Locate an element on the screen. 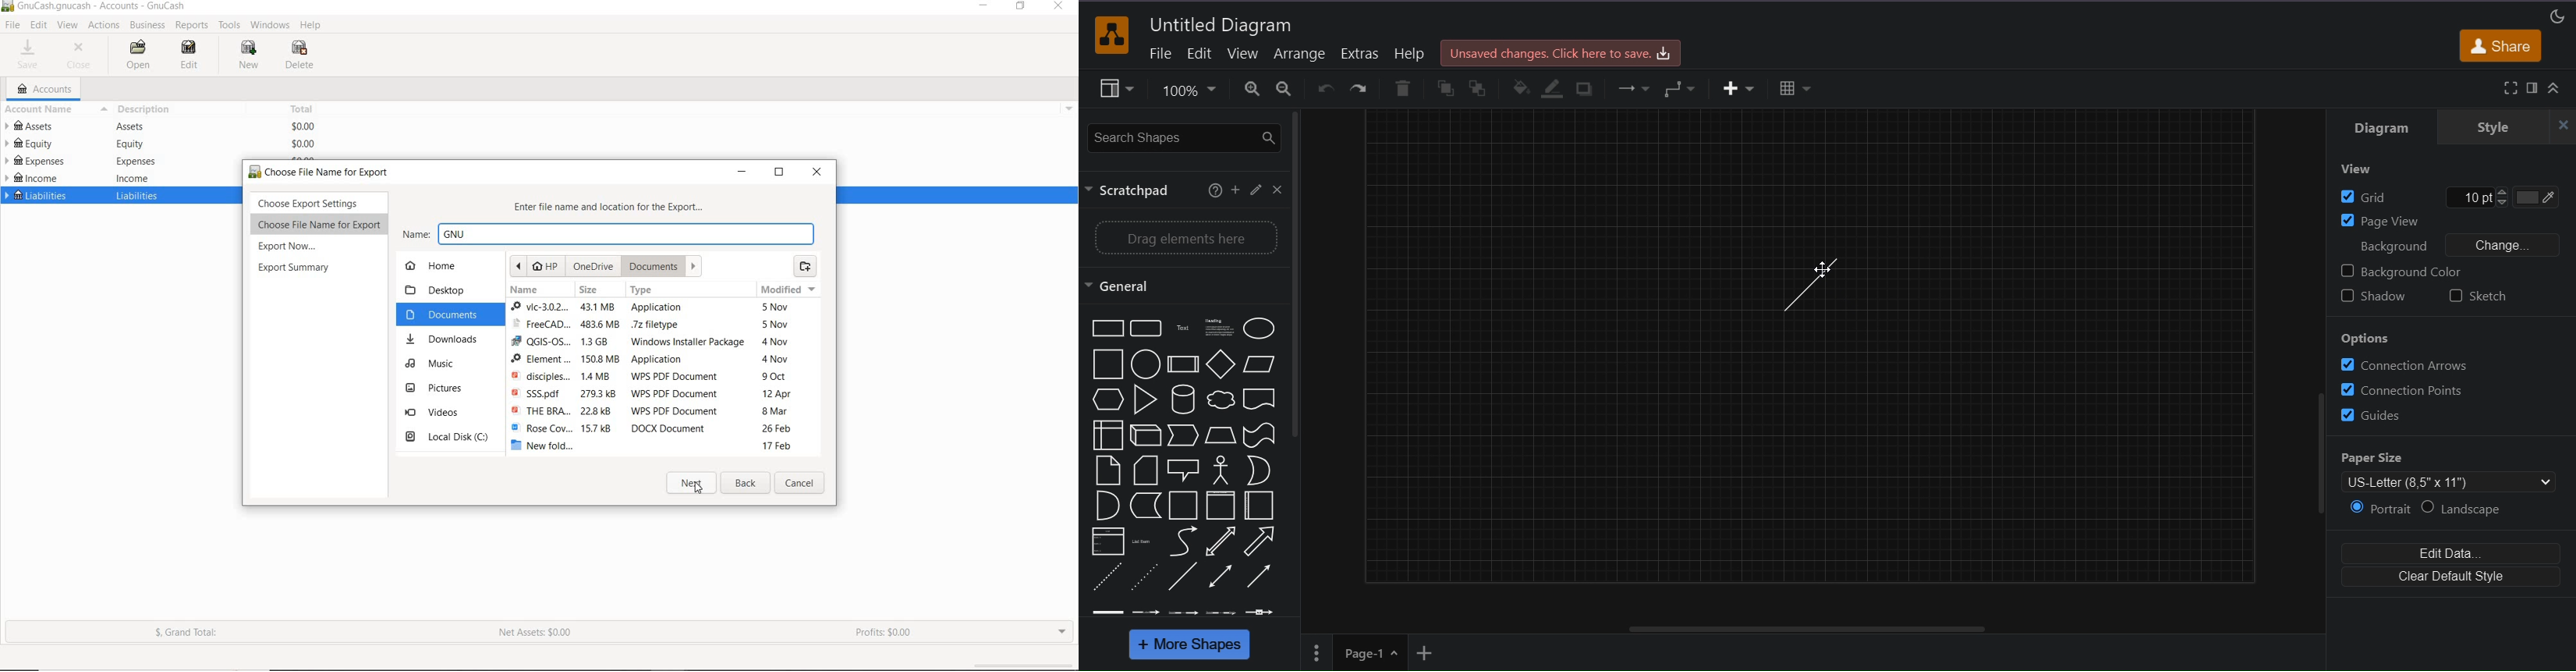 The image size is (2576, 672). Cursor is located at coordinates (1818, 272).